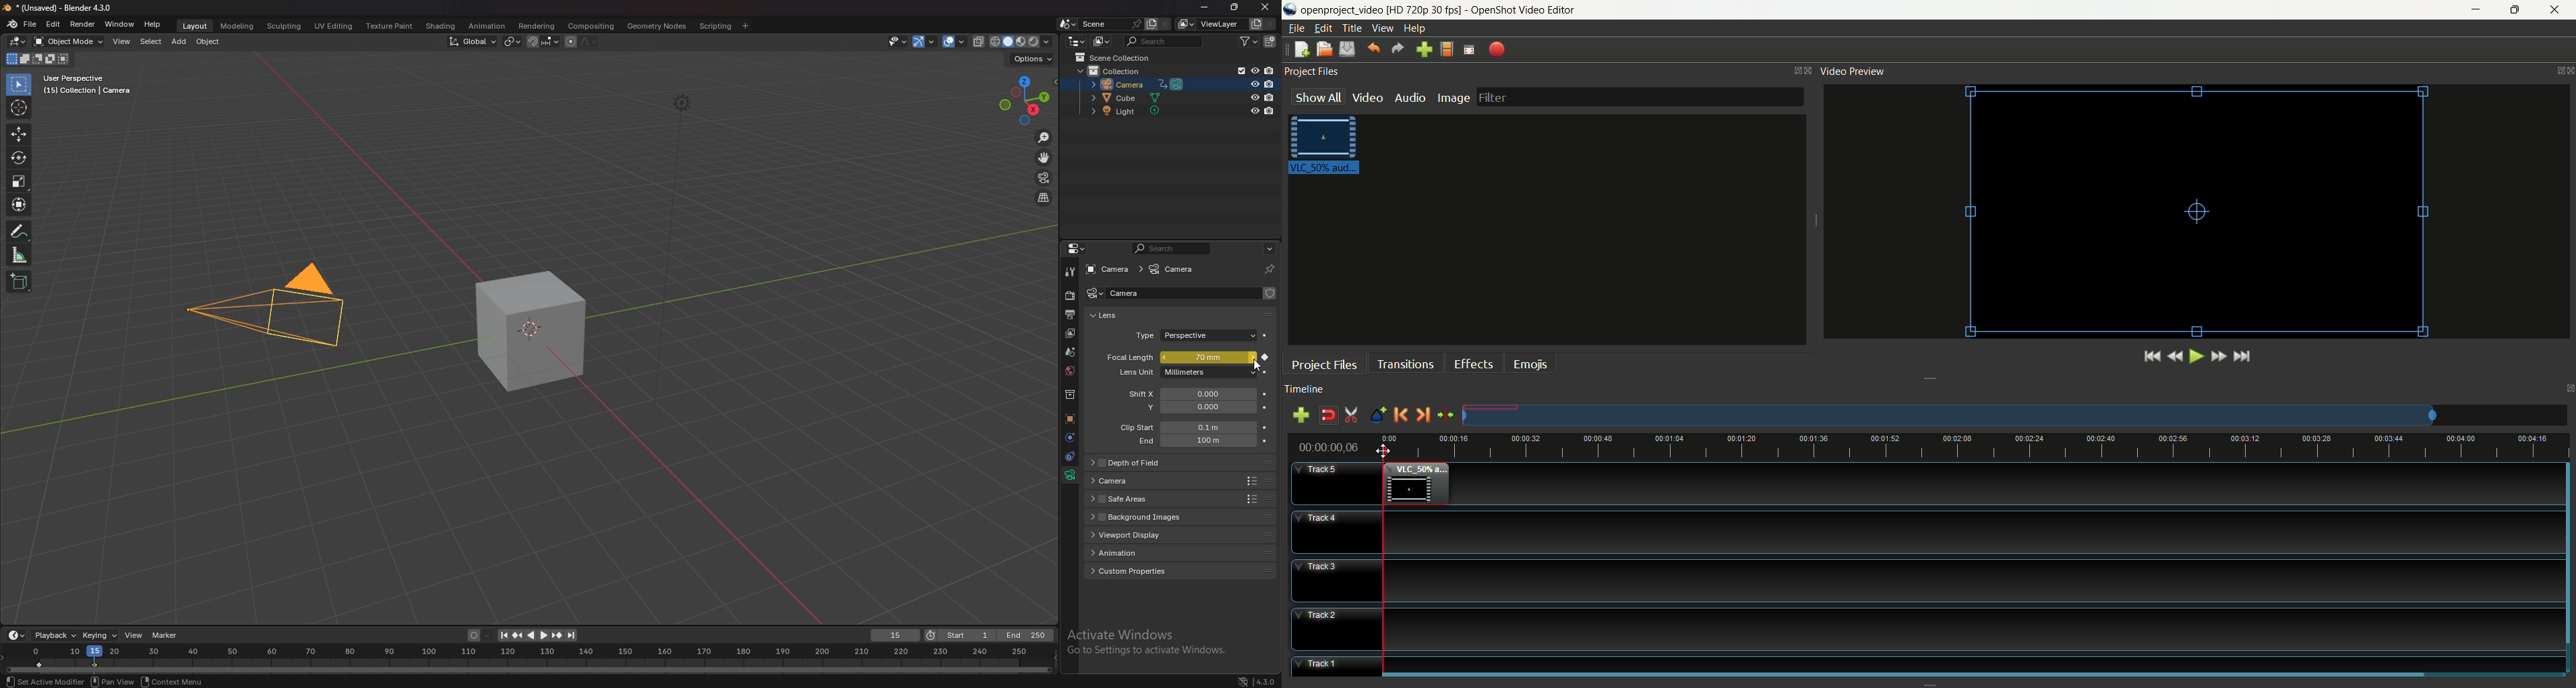 The image size is (2576, 700). I want to click on scripting, so click(714, 26).